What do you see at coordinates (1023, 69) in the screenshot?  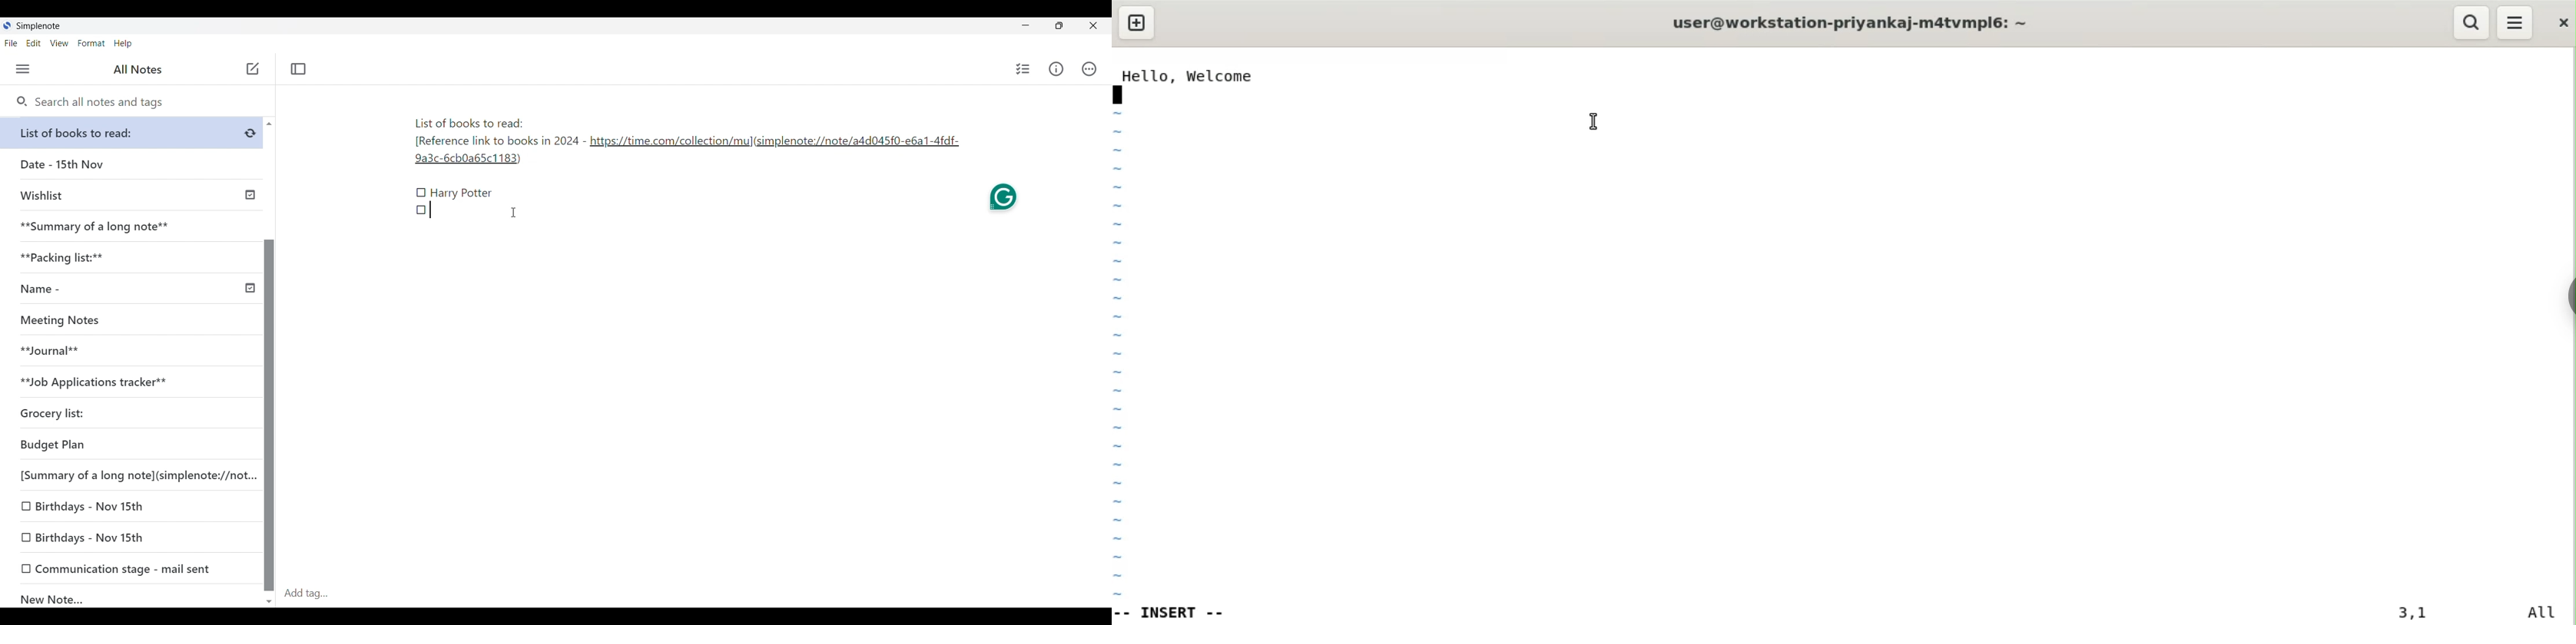 I see `Insert checklist` at bounding box center [1023, 69].